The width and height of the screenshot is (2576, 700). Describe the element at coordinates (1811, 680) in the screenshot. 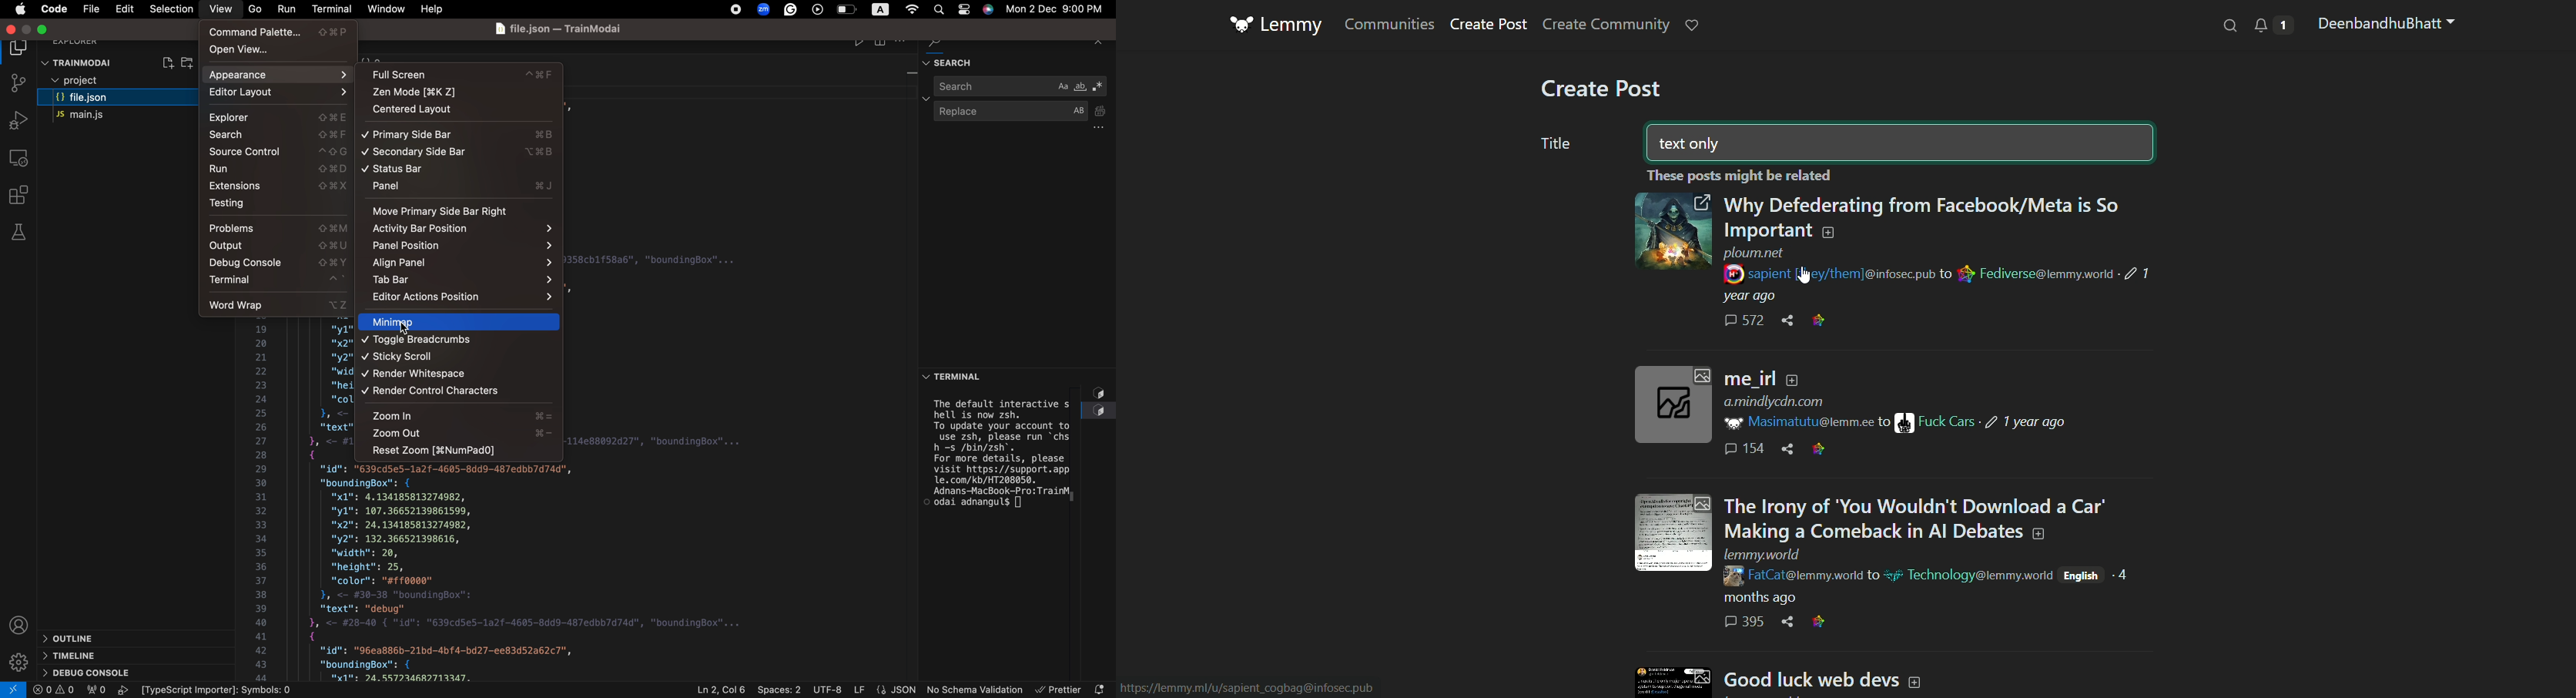

I see `Text` at that location.